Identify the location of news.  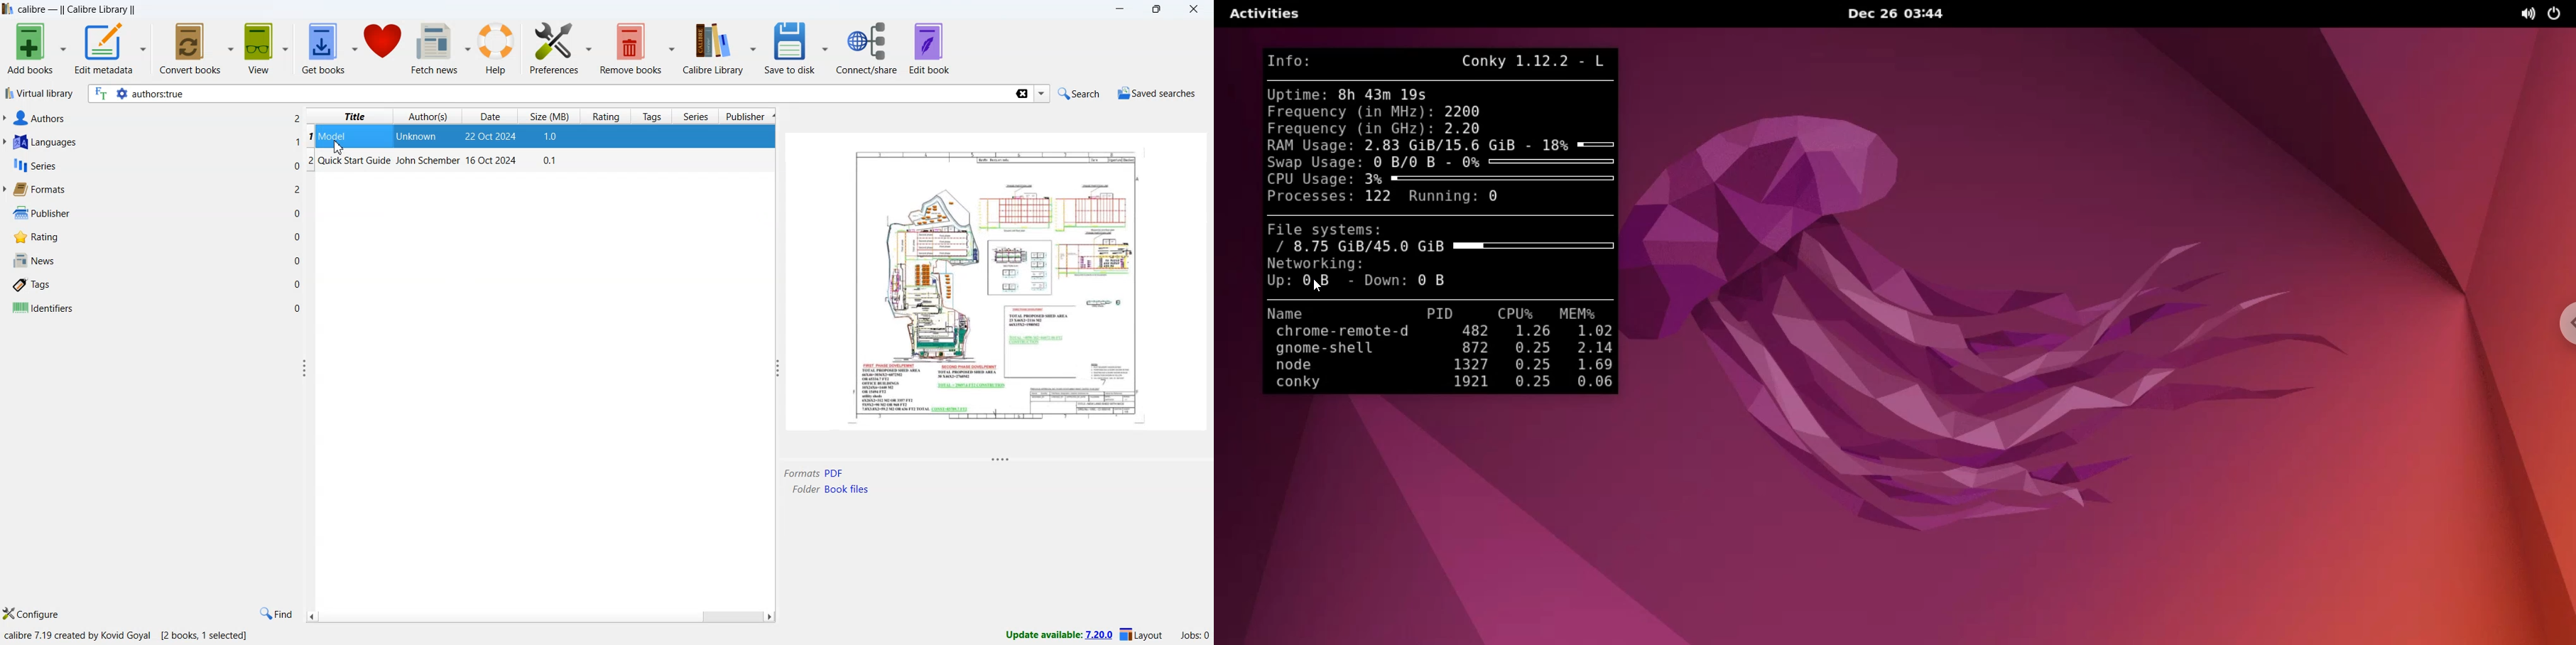
(33, 261).